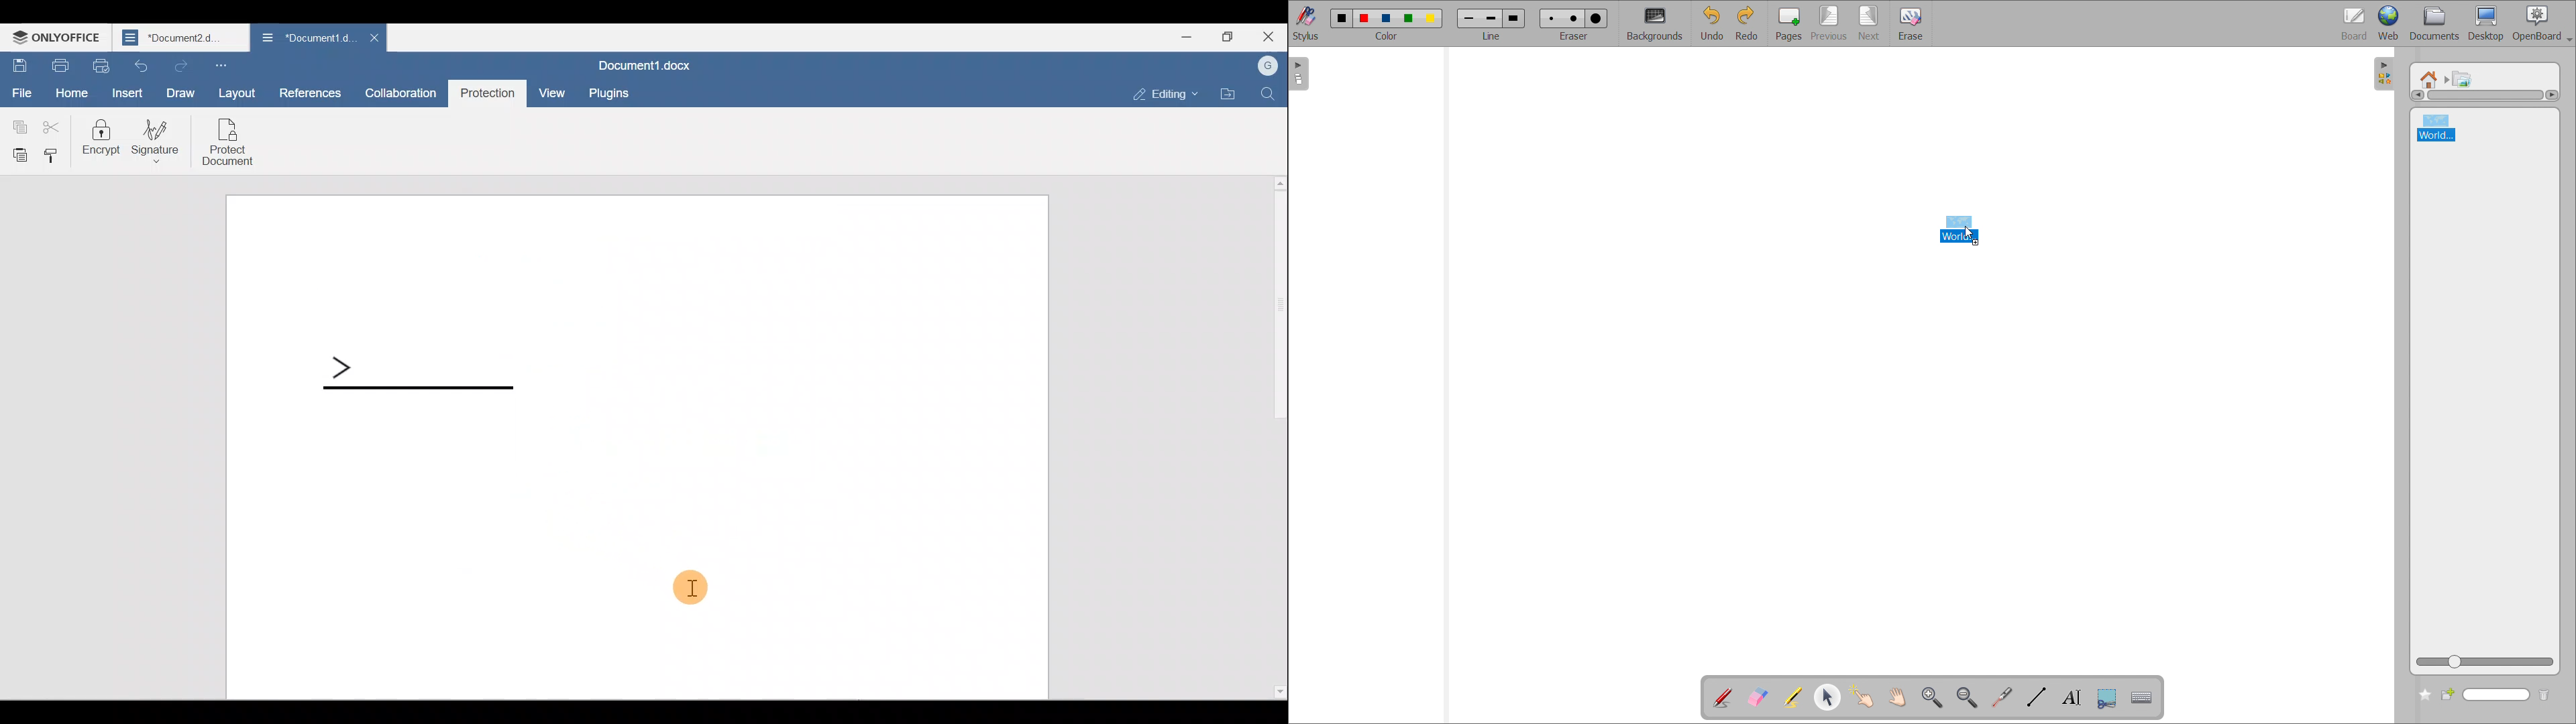  Describe the element at coordinates (53, 124) in the screenshot. I see `Cut` at that location.